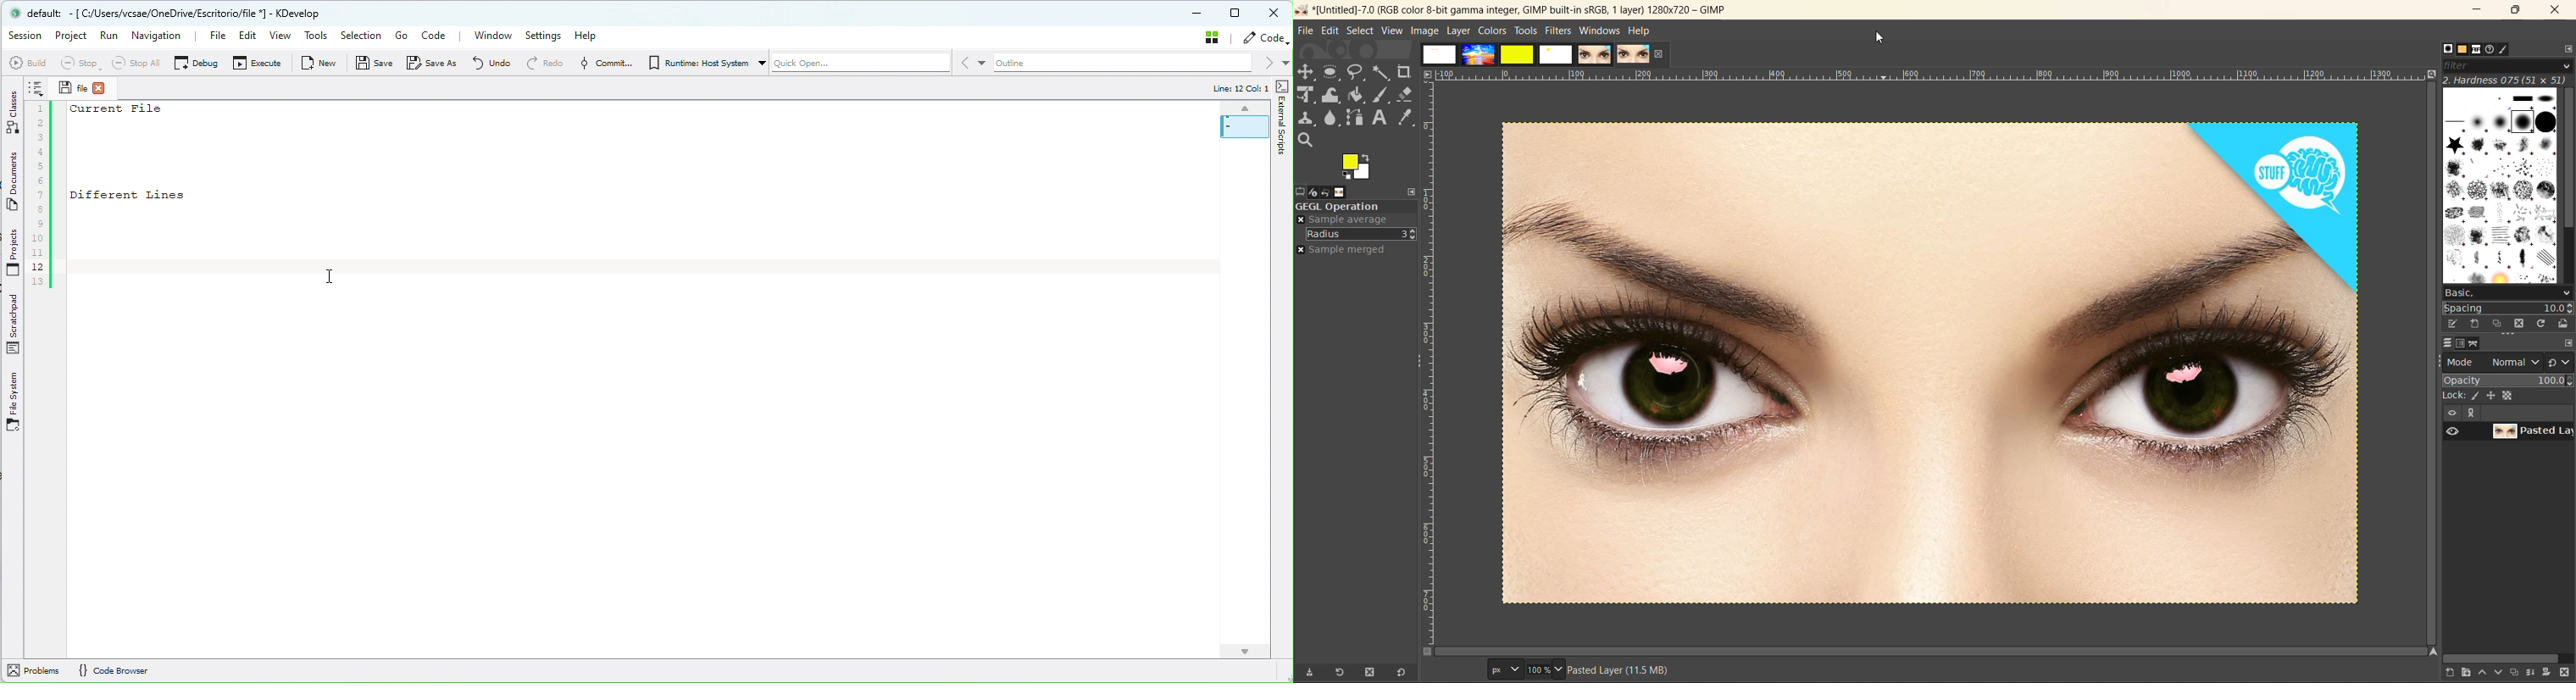 This screenshot has height=700, width=2576. Describe the element at coordinates (2461, 344) in the screenshot. I see `channel` at that location.